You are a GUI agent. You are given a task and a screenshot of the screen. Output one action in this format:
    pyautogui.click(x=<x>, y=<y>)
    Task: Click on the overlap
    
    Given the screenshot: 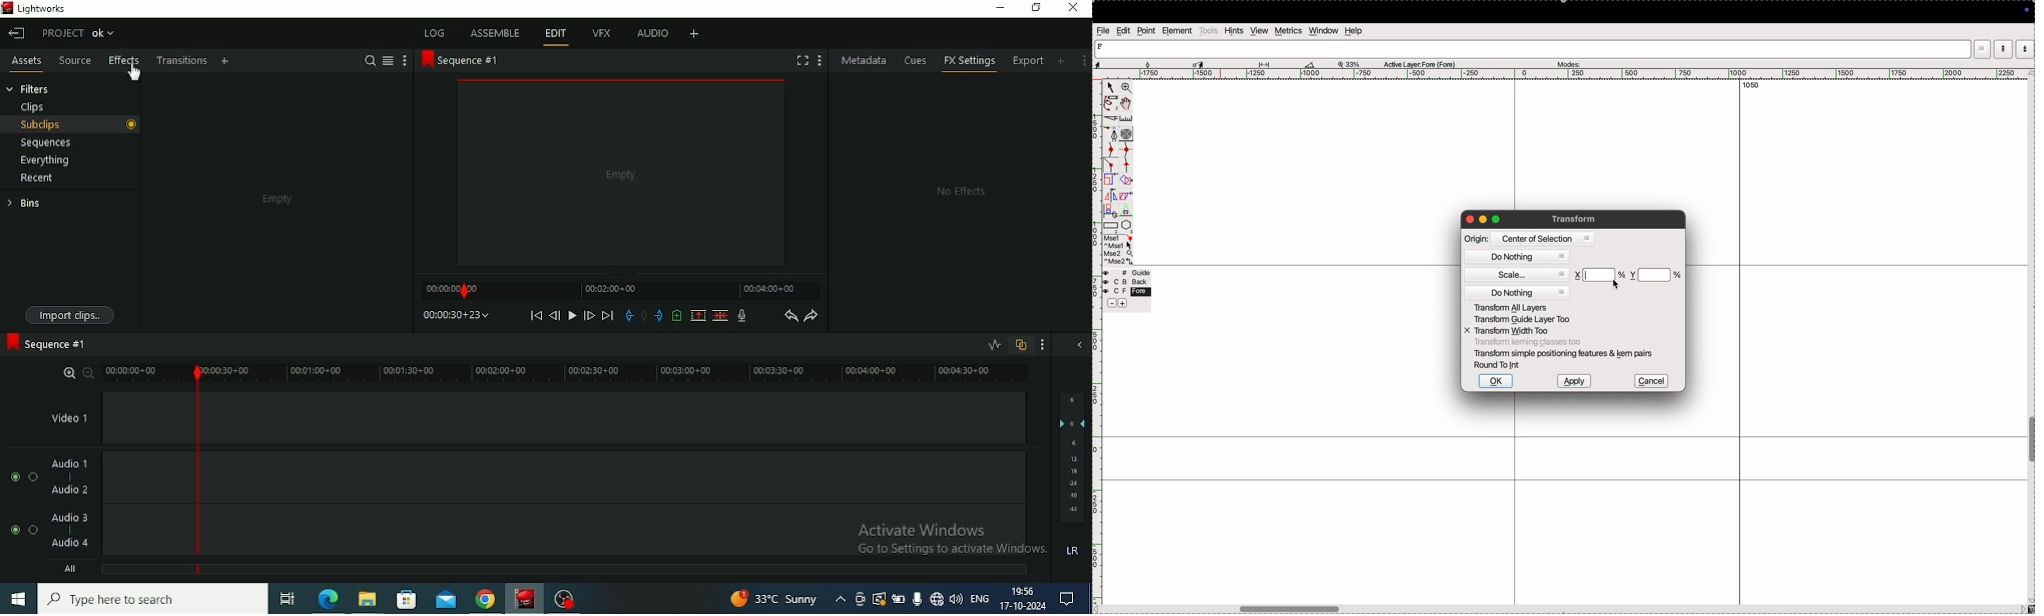 What is the action you would take?
    pyautogui.click(x=1127, y=180)
    